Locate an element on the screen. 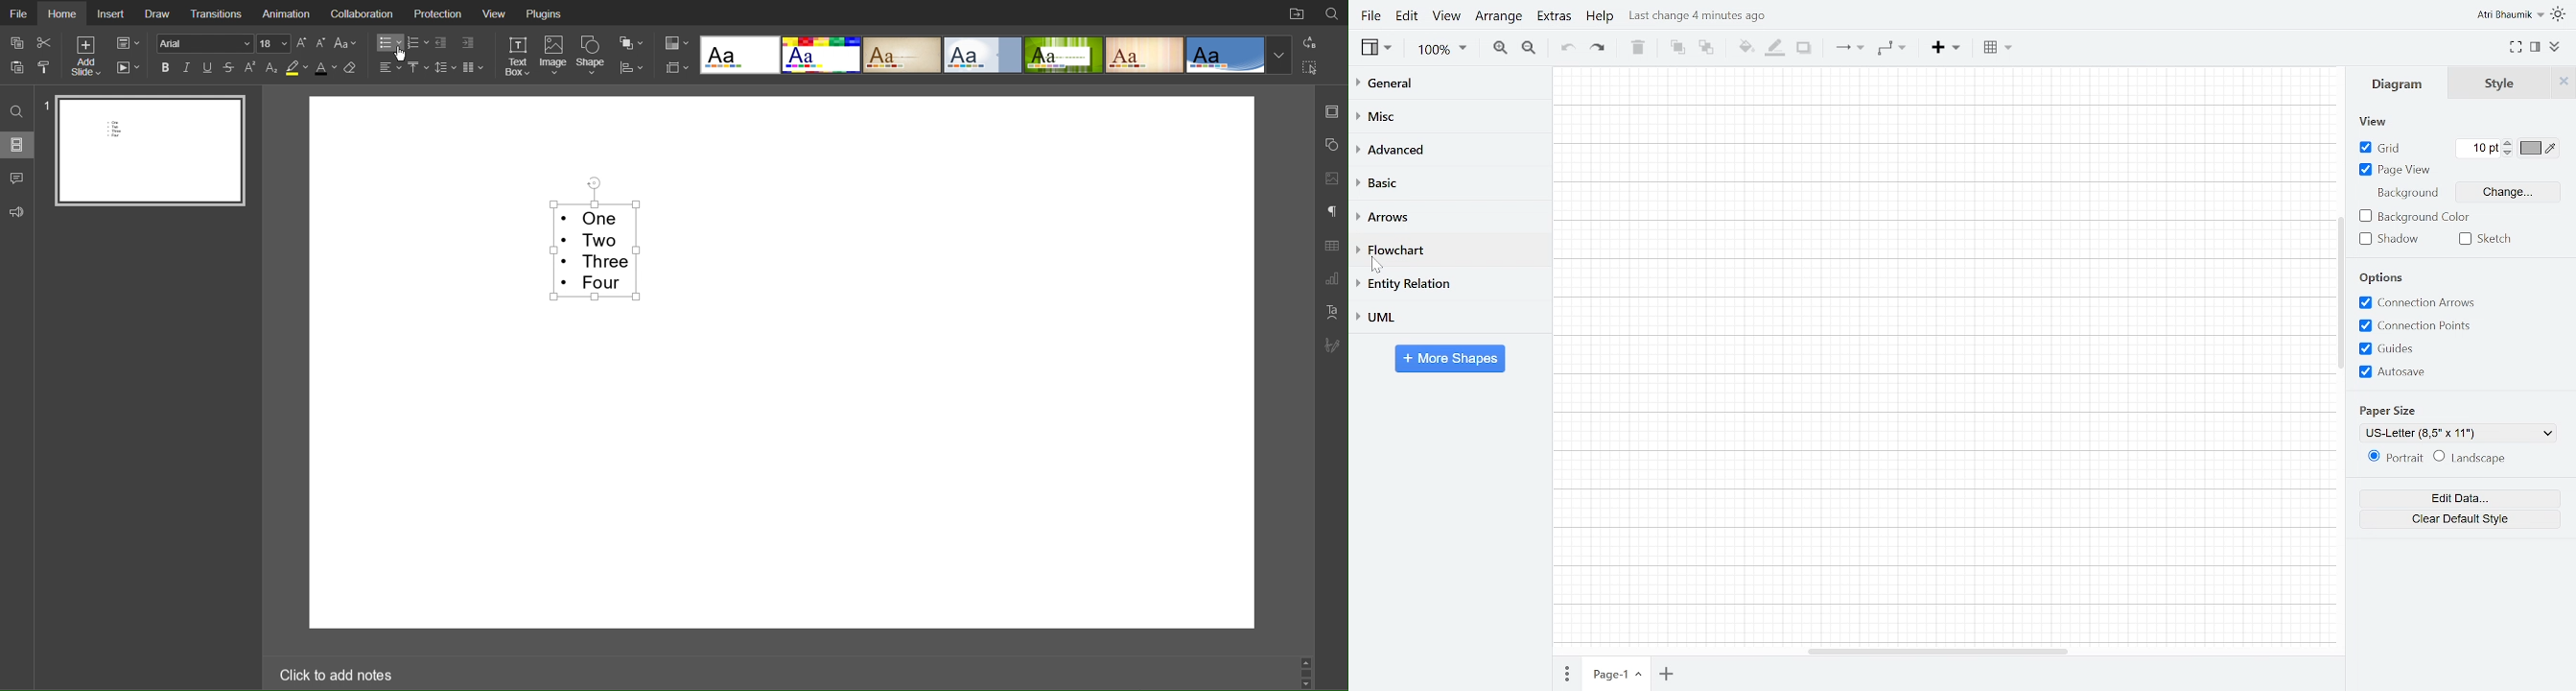 The width and height of the screenshot is (2576, 700). Slides is located at coordinates (20, 144).